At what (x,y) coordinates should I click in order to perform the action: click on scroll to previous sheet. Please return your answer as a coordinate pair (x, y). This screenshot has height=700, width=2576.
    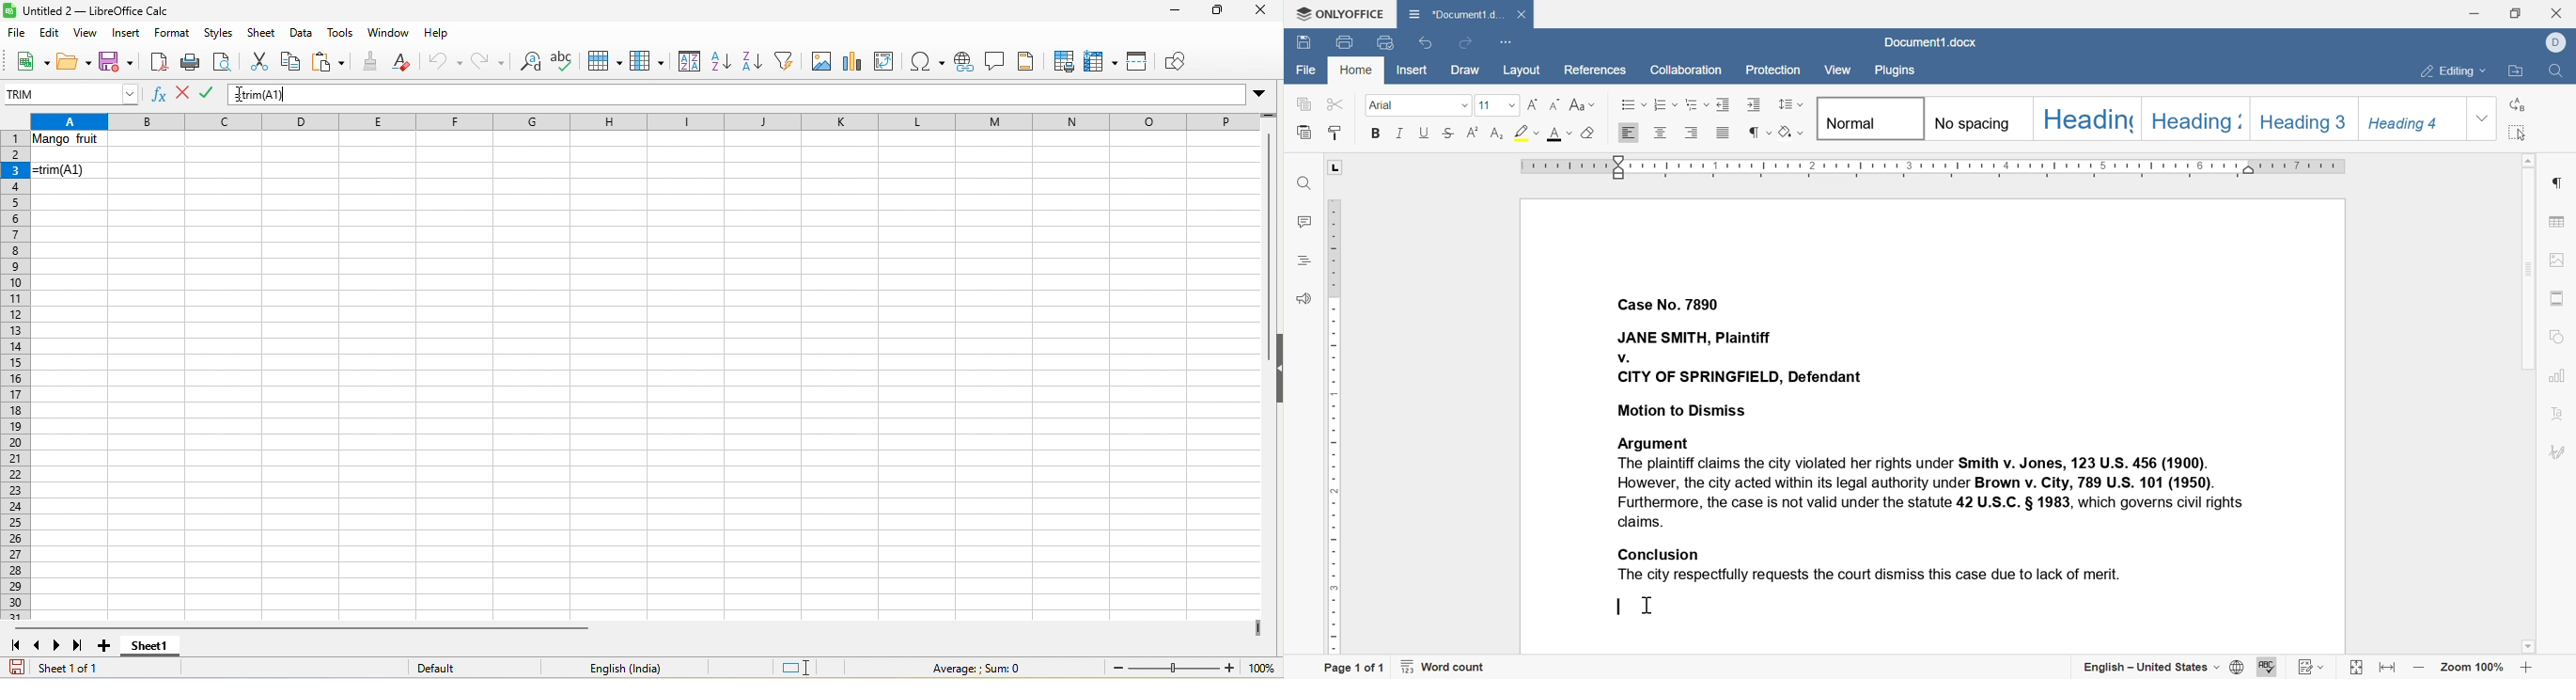
    Looking at the image, I should click on (39, 644).